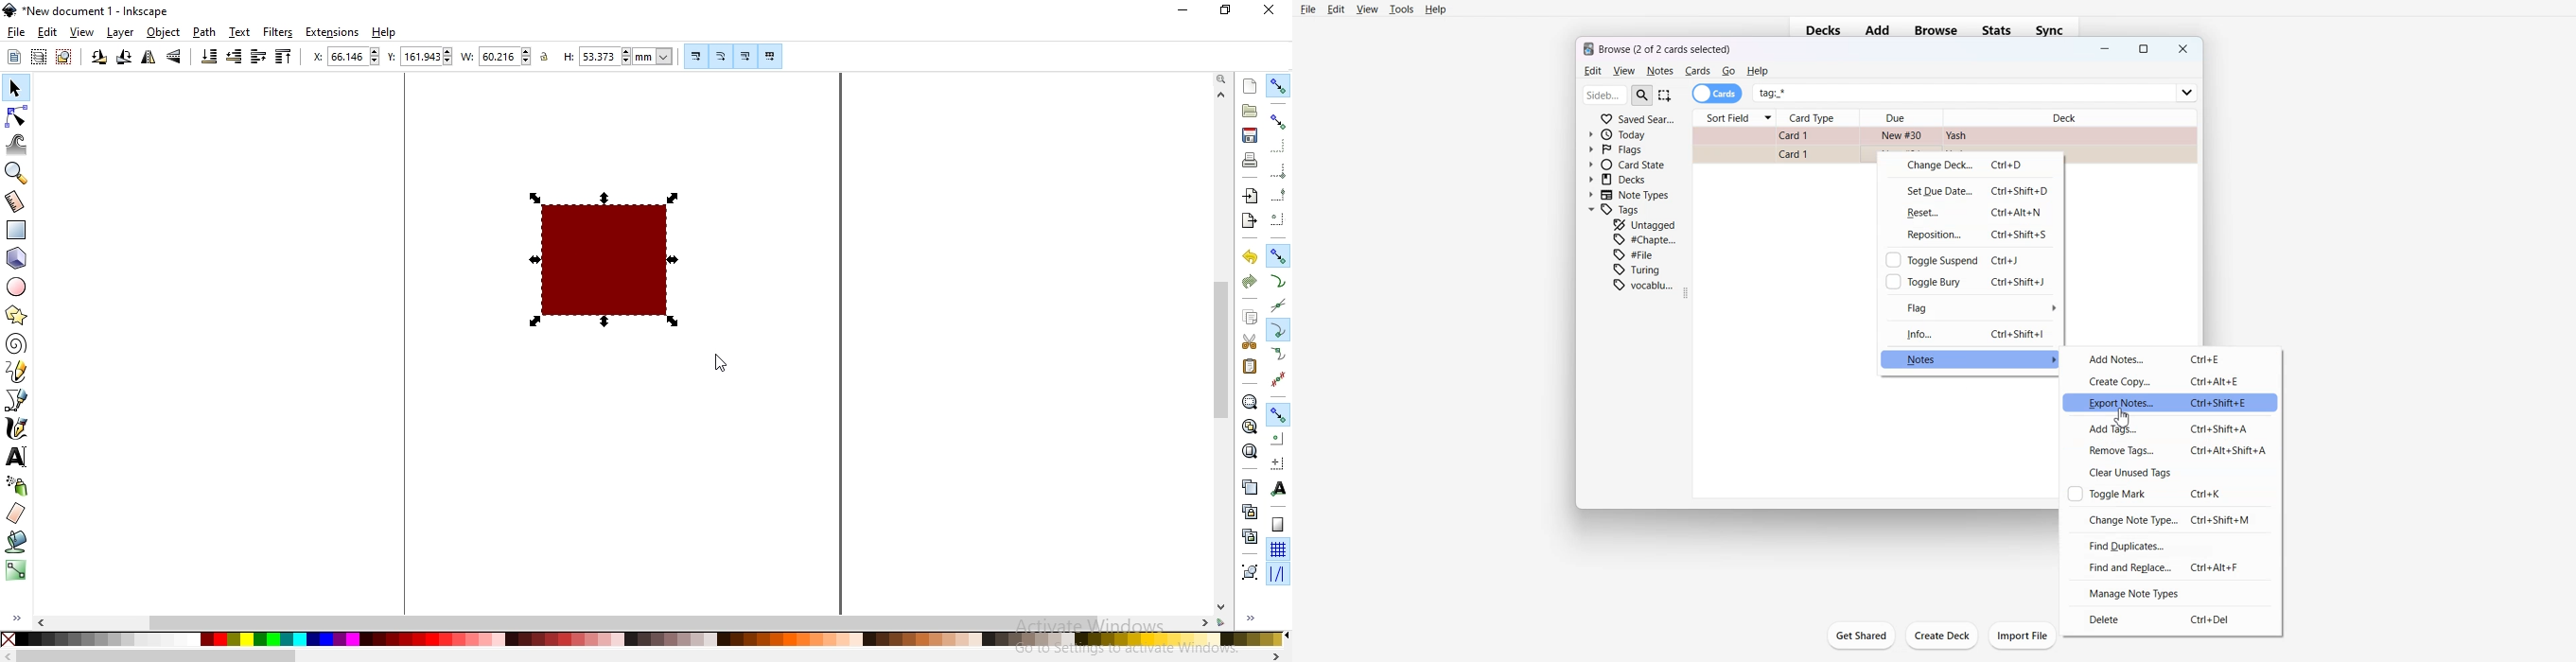 The width and height of the screenshot is (2576, 672). Describe the element at coordinates (1436, 10) in the screenshot. I see `Help` at that location.